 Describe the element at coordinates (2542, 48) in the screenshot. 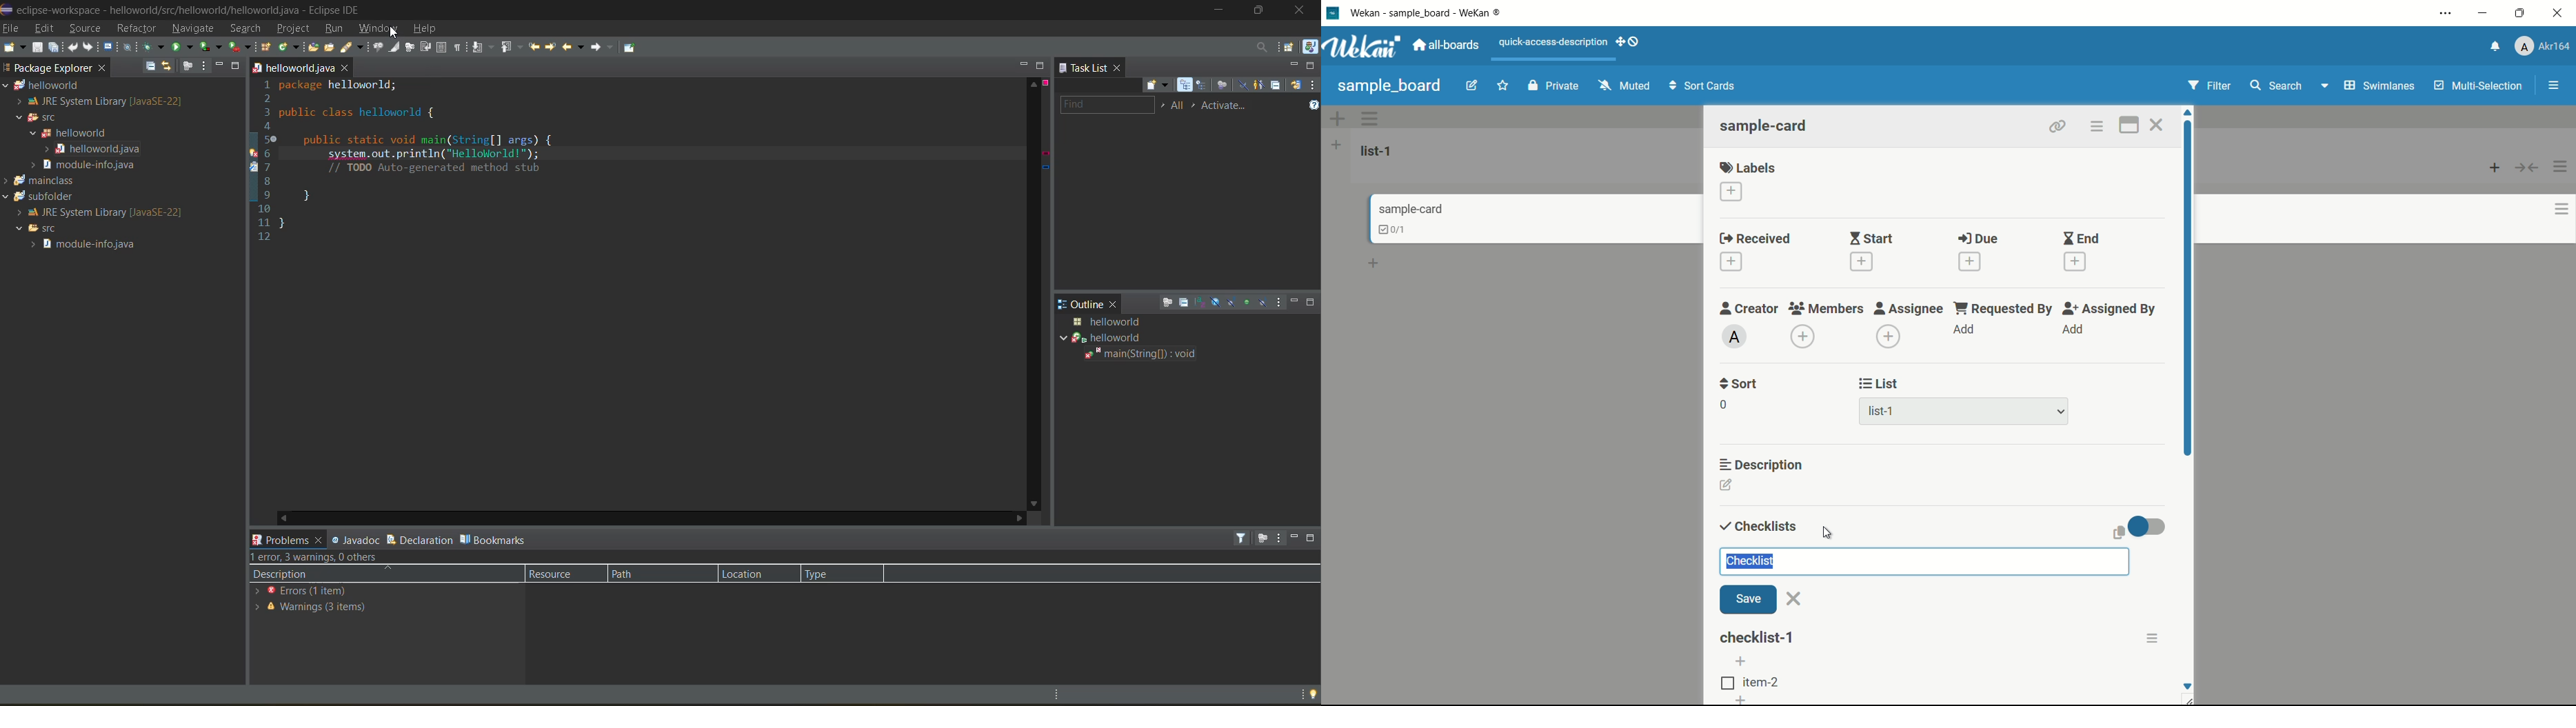

I see `profile` at that location.